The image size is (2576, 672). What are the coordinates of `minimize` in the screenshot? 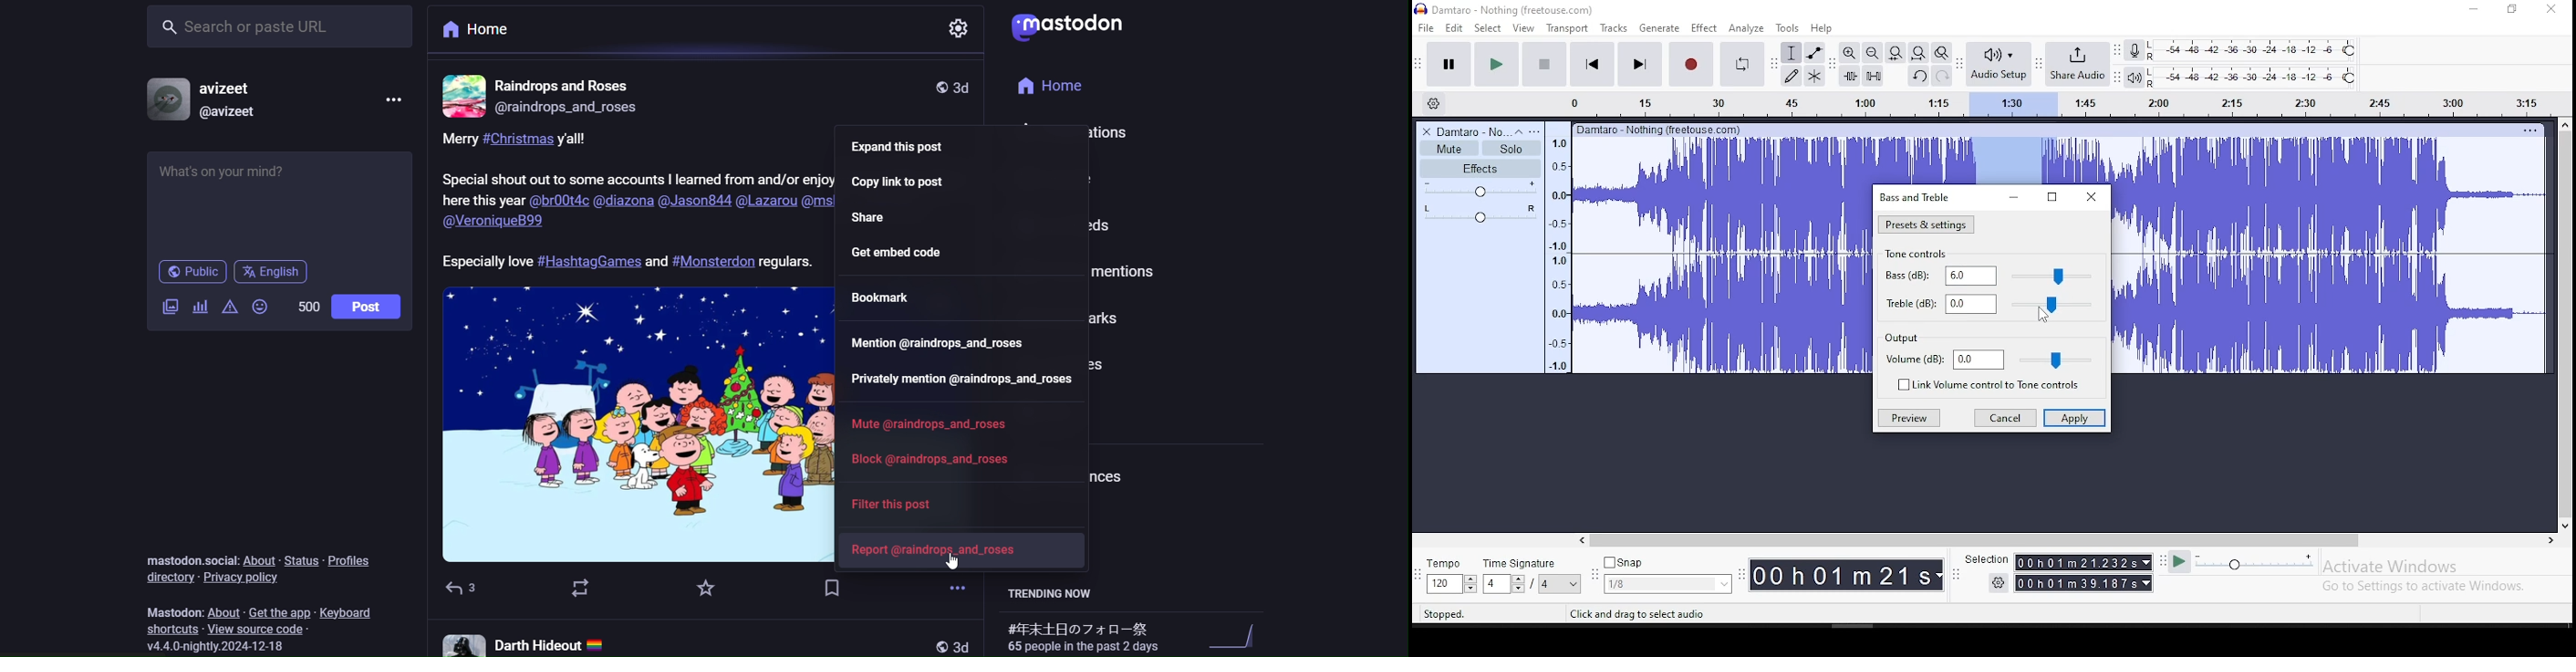 It's located at (2475, 10).